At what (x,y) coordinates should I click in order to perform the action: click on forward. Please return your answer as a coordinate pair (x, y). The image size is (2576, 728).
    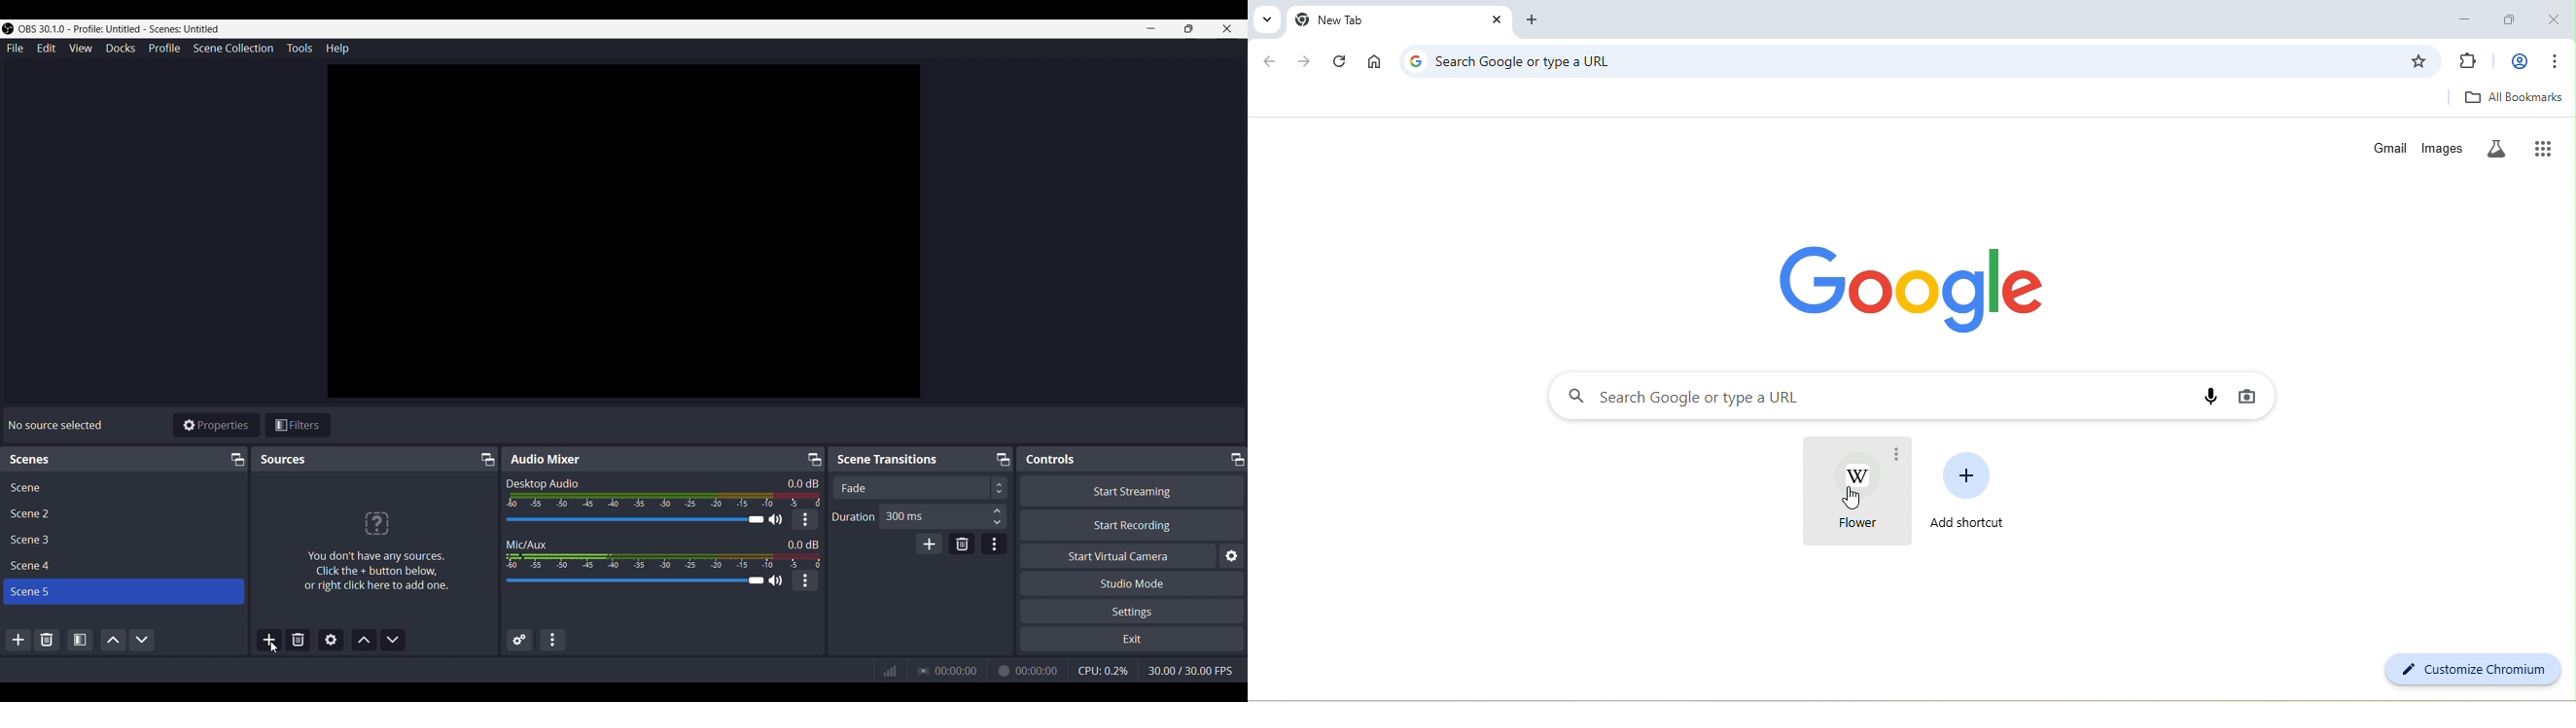
    Looking at the image, I should click on (1305, 61).